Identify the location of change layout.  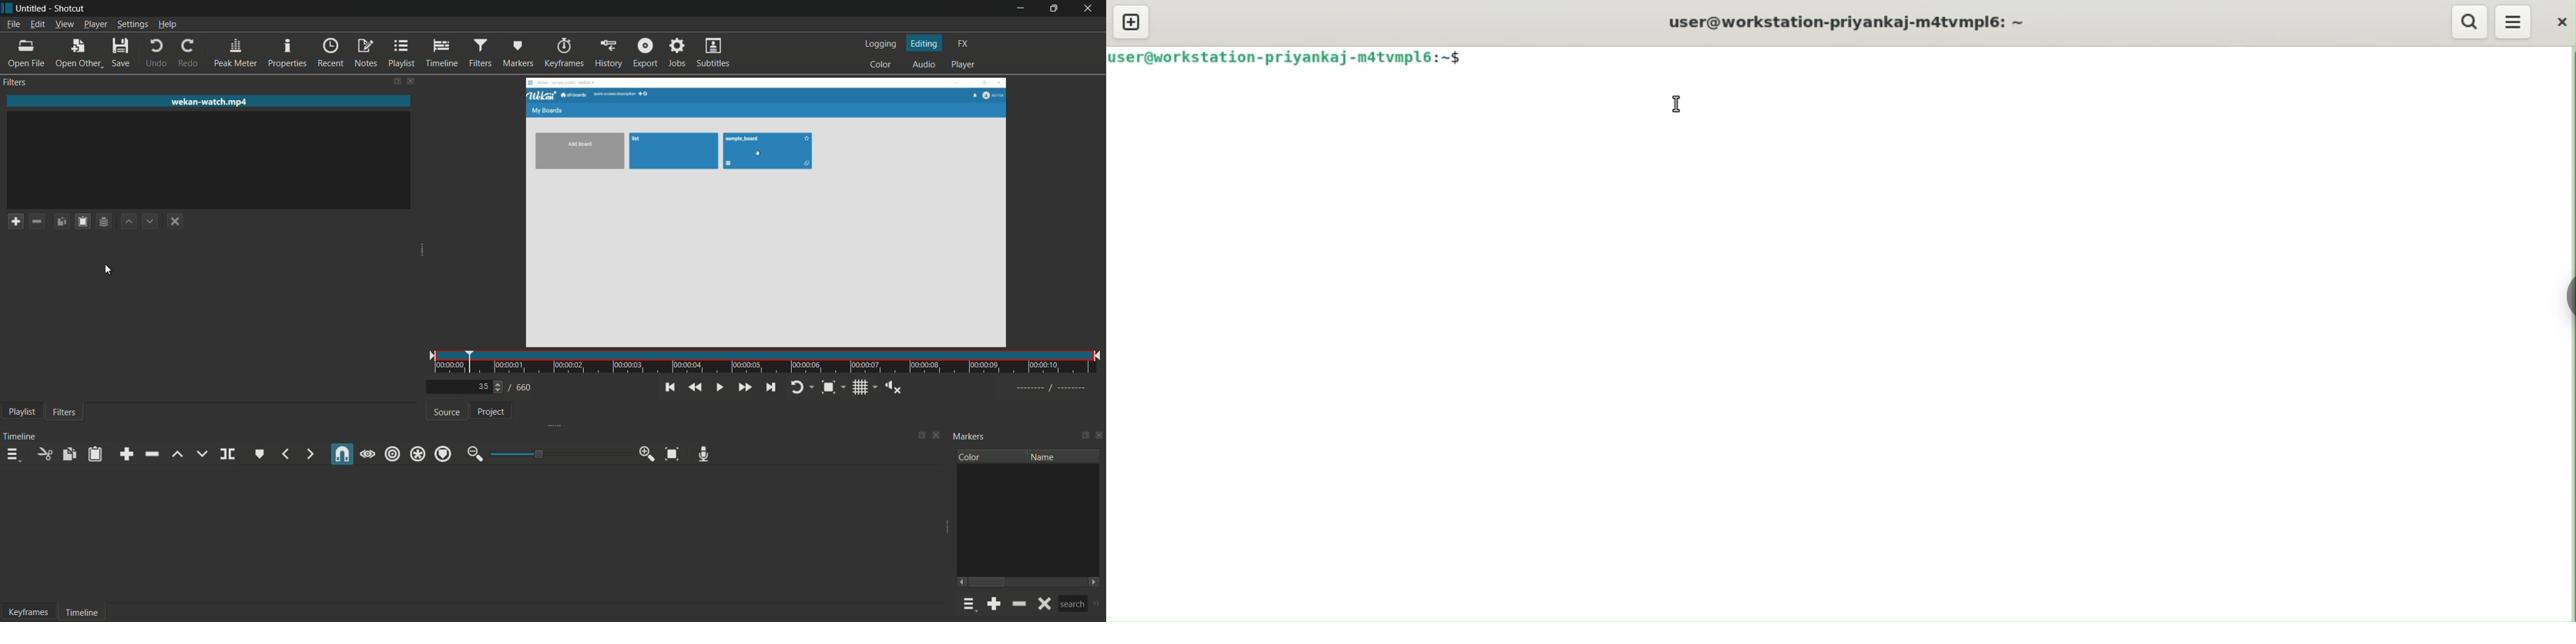
(918, 435).